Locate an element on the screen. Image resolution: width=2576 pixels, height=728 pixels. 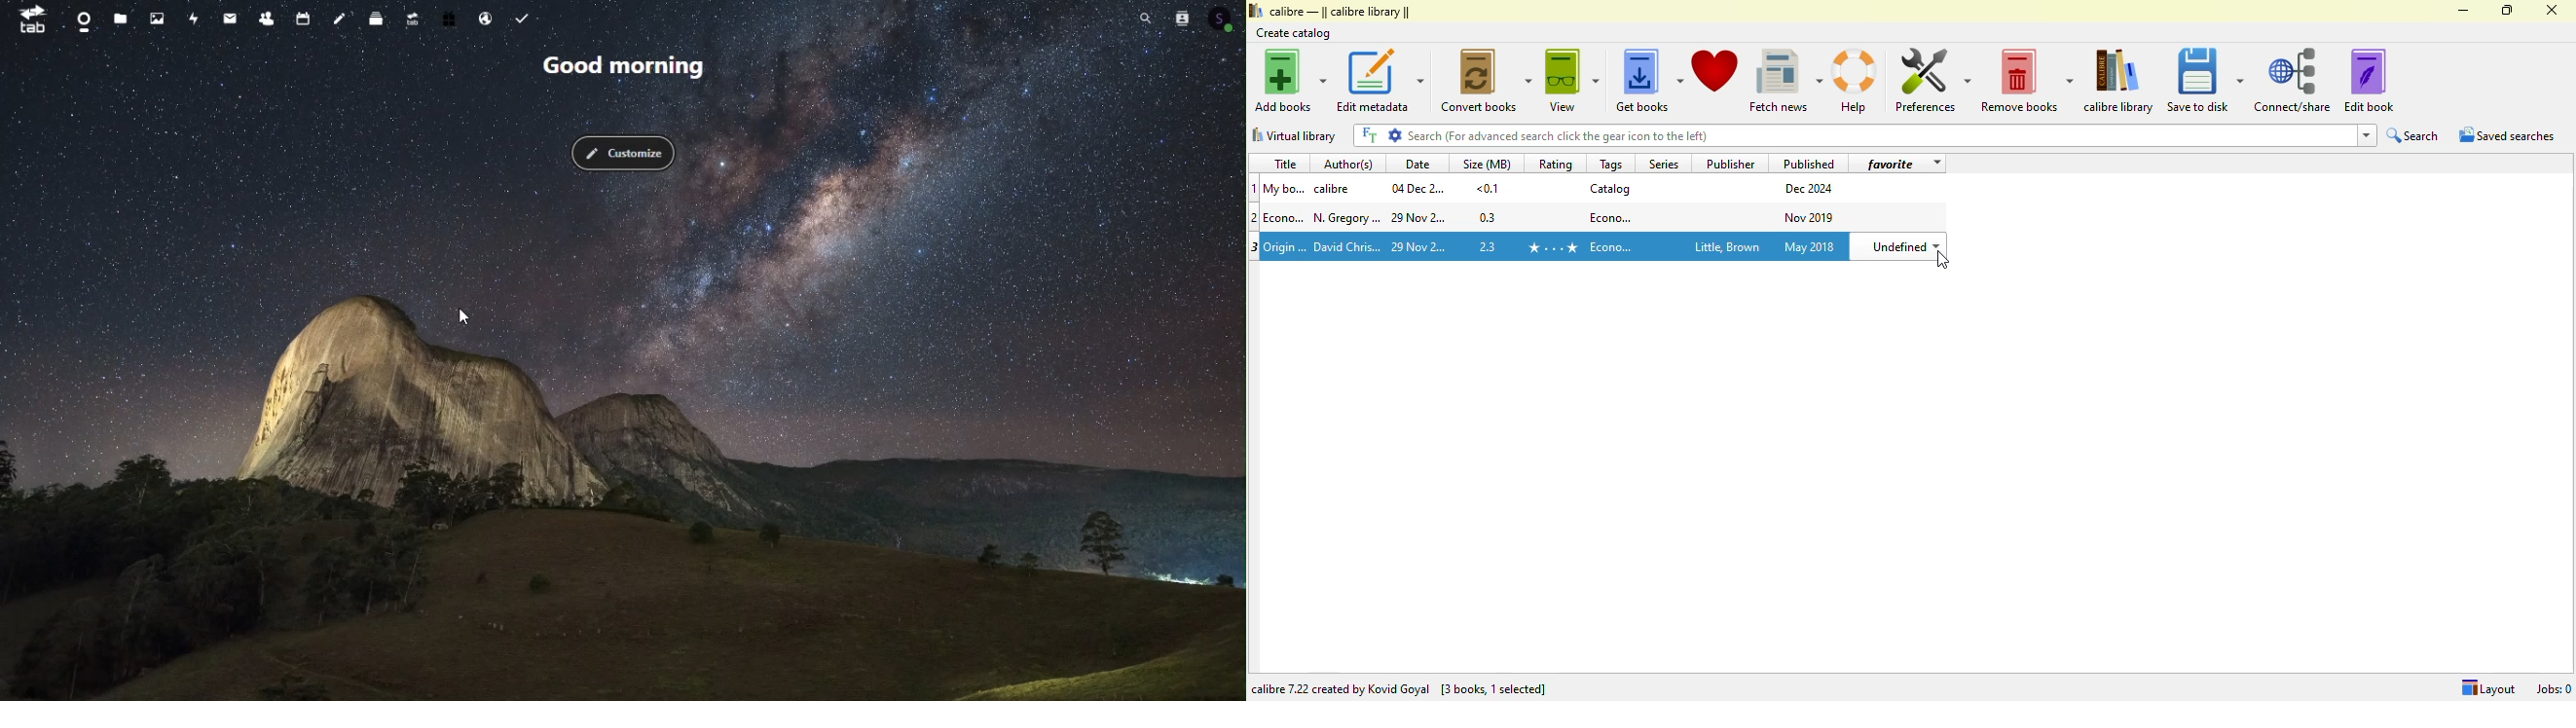
mail is located at coordinates (230, 16).